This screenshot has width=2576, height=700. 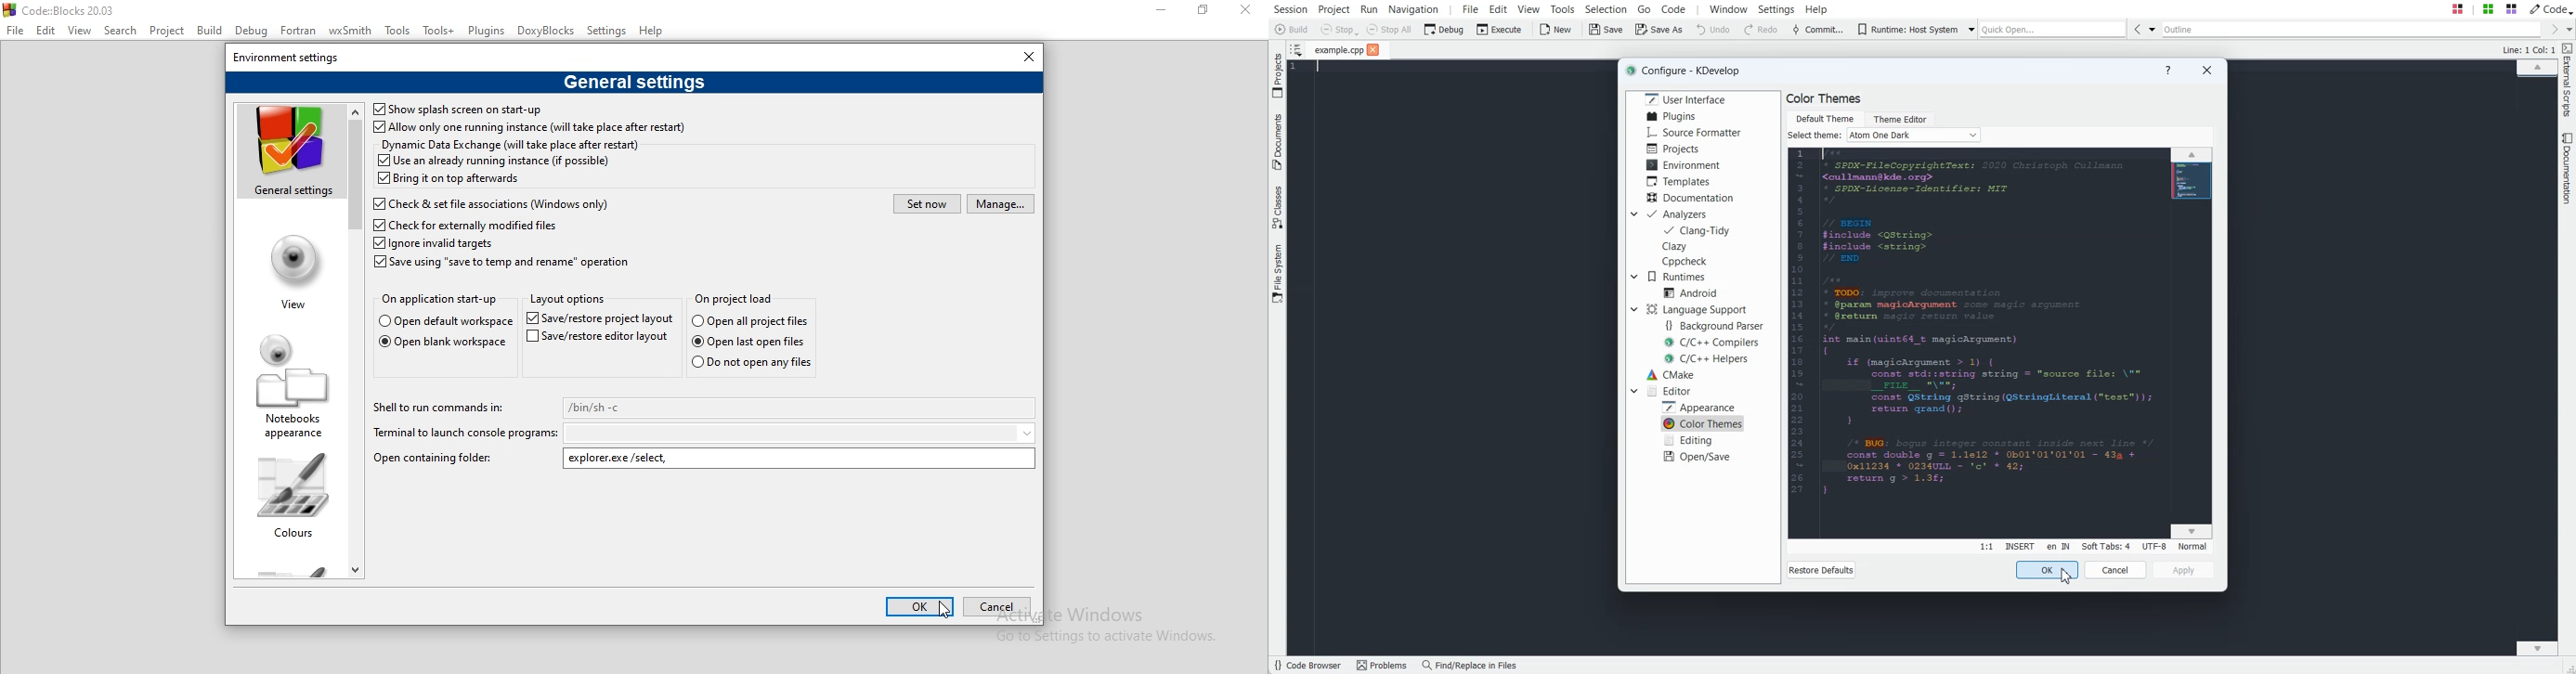 I want to click on environment, so click(x=293, y=57).